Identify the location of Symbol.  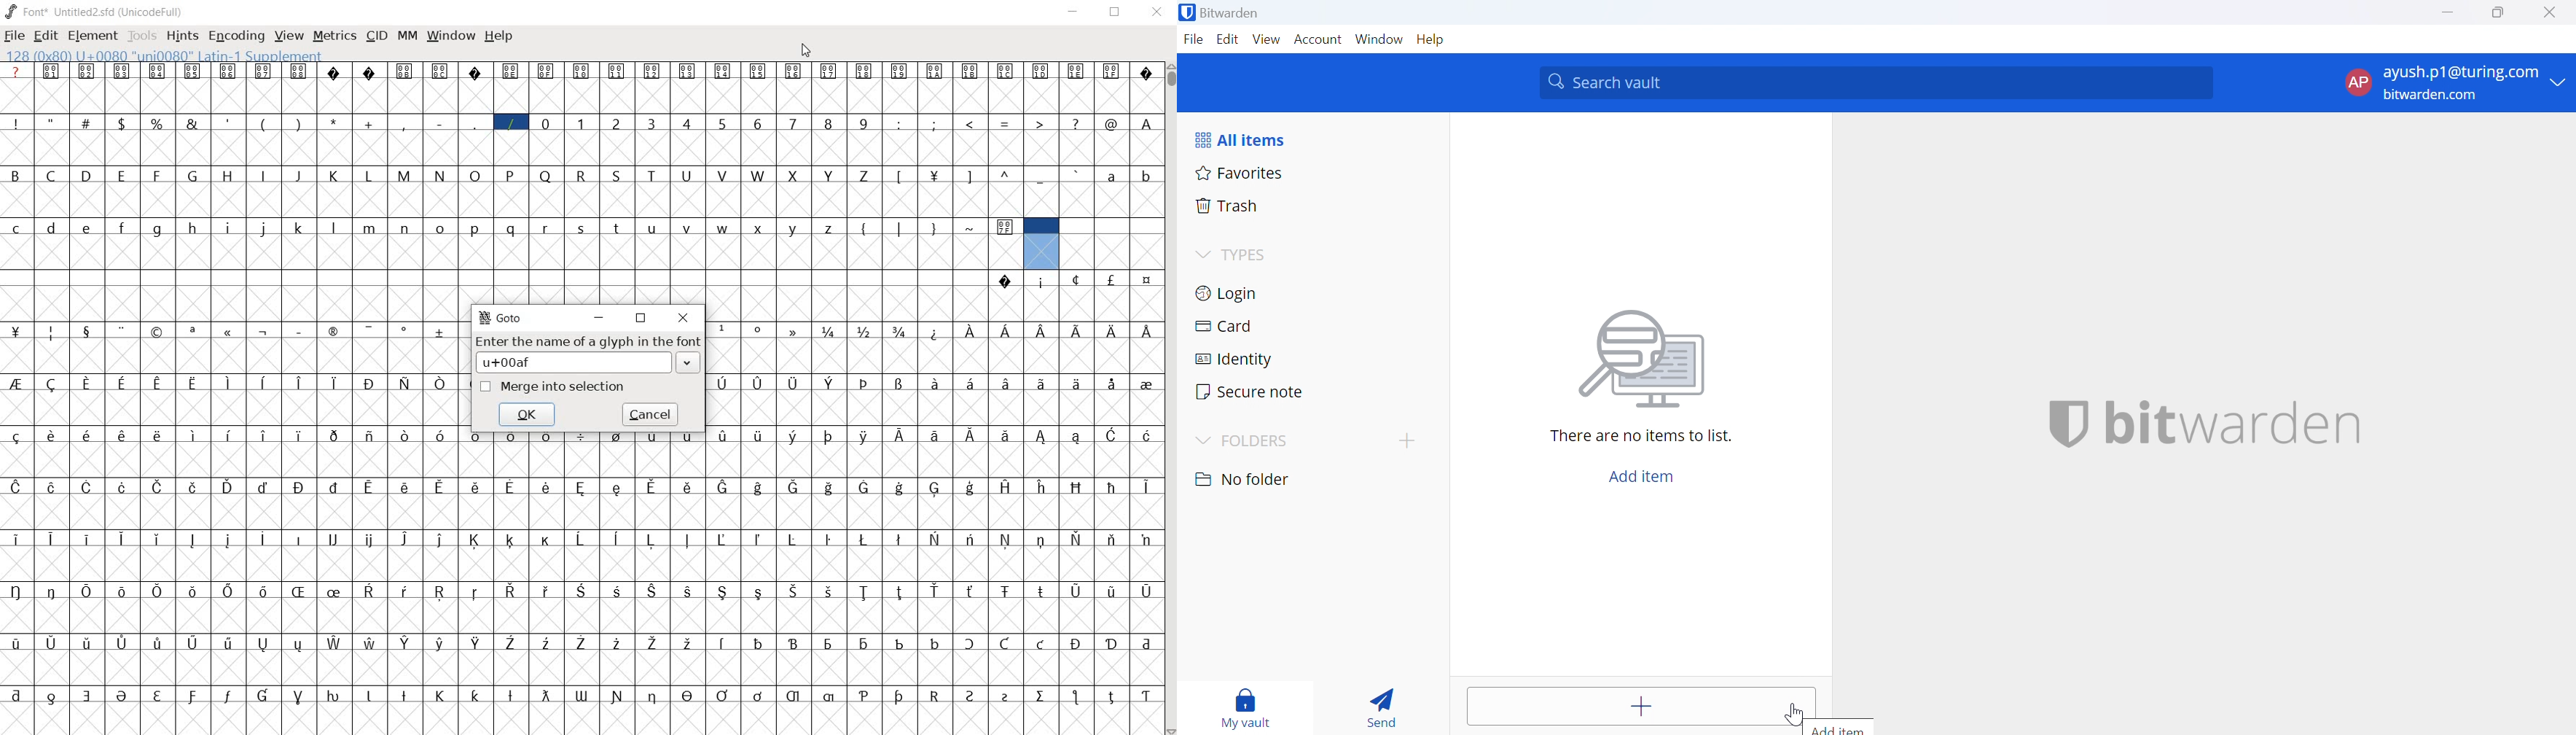
(901, 538).